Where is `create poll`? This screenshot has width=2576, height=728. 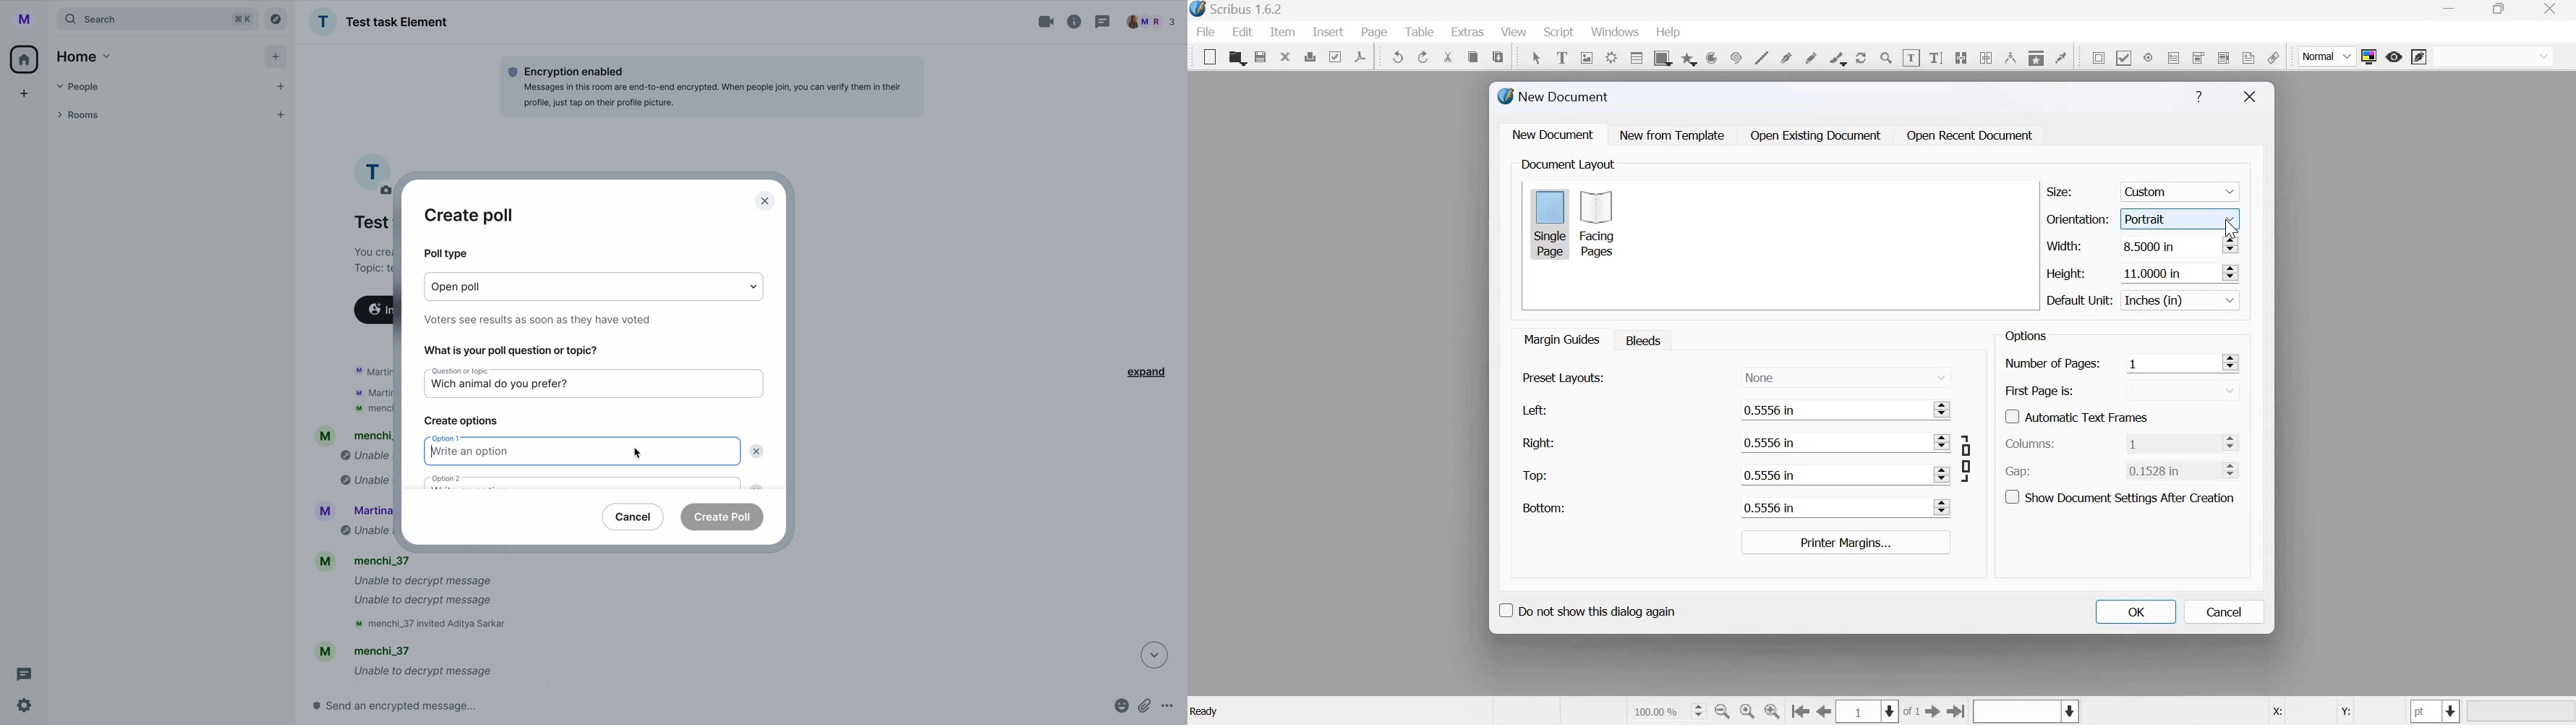
create poll is located at coordinates (469, 215).